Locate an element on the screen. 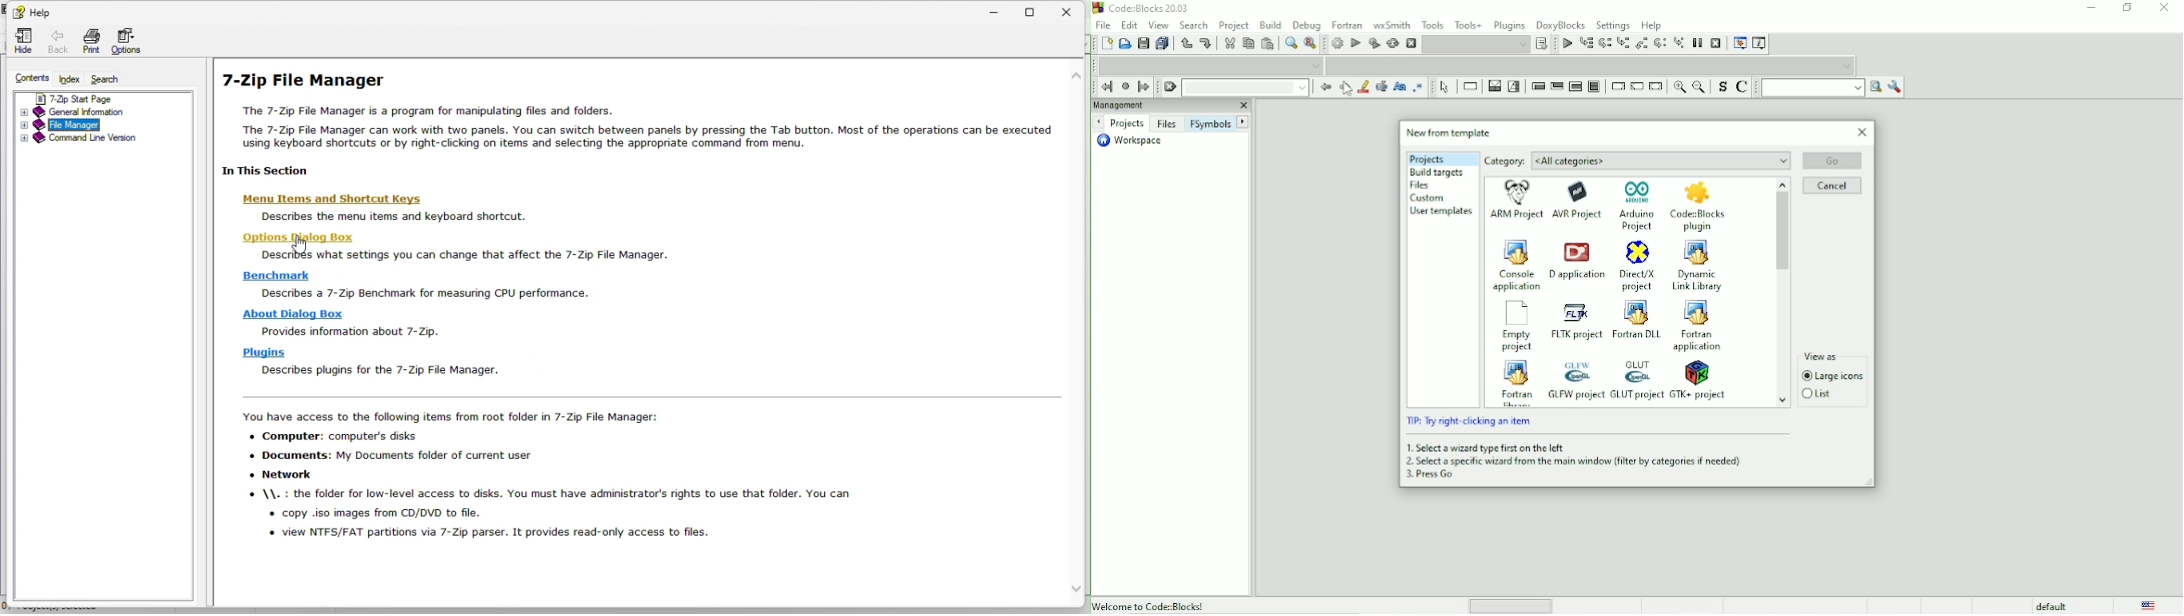 The height and width of the screenshot is (616, 2184). Contents is located at coordinates (25, 78).